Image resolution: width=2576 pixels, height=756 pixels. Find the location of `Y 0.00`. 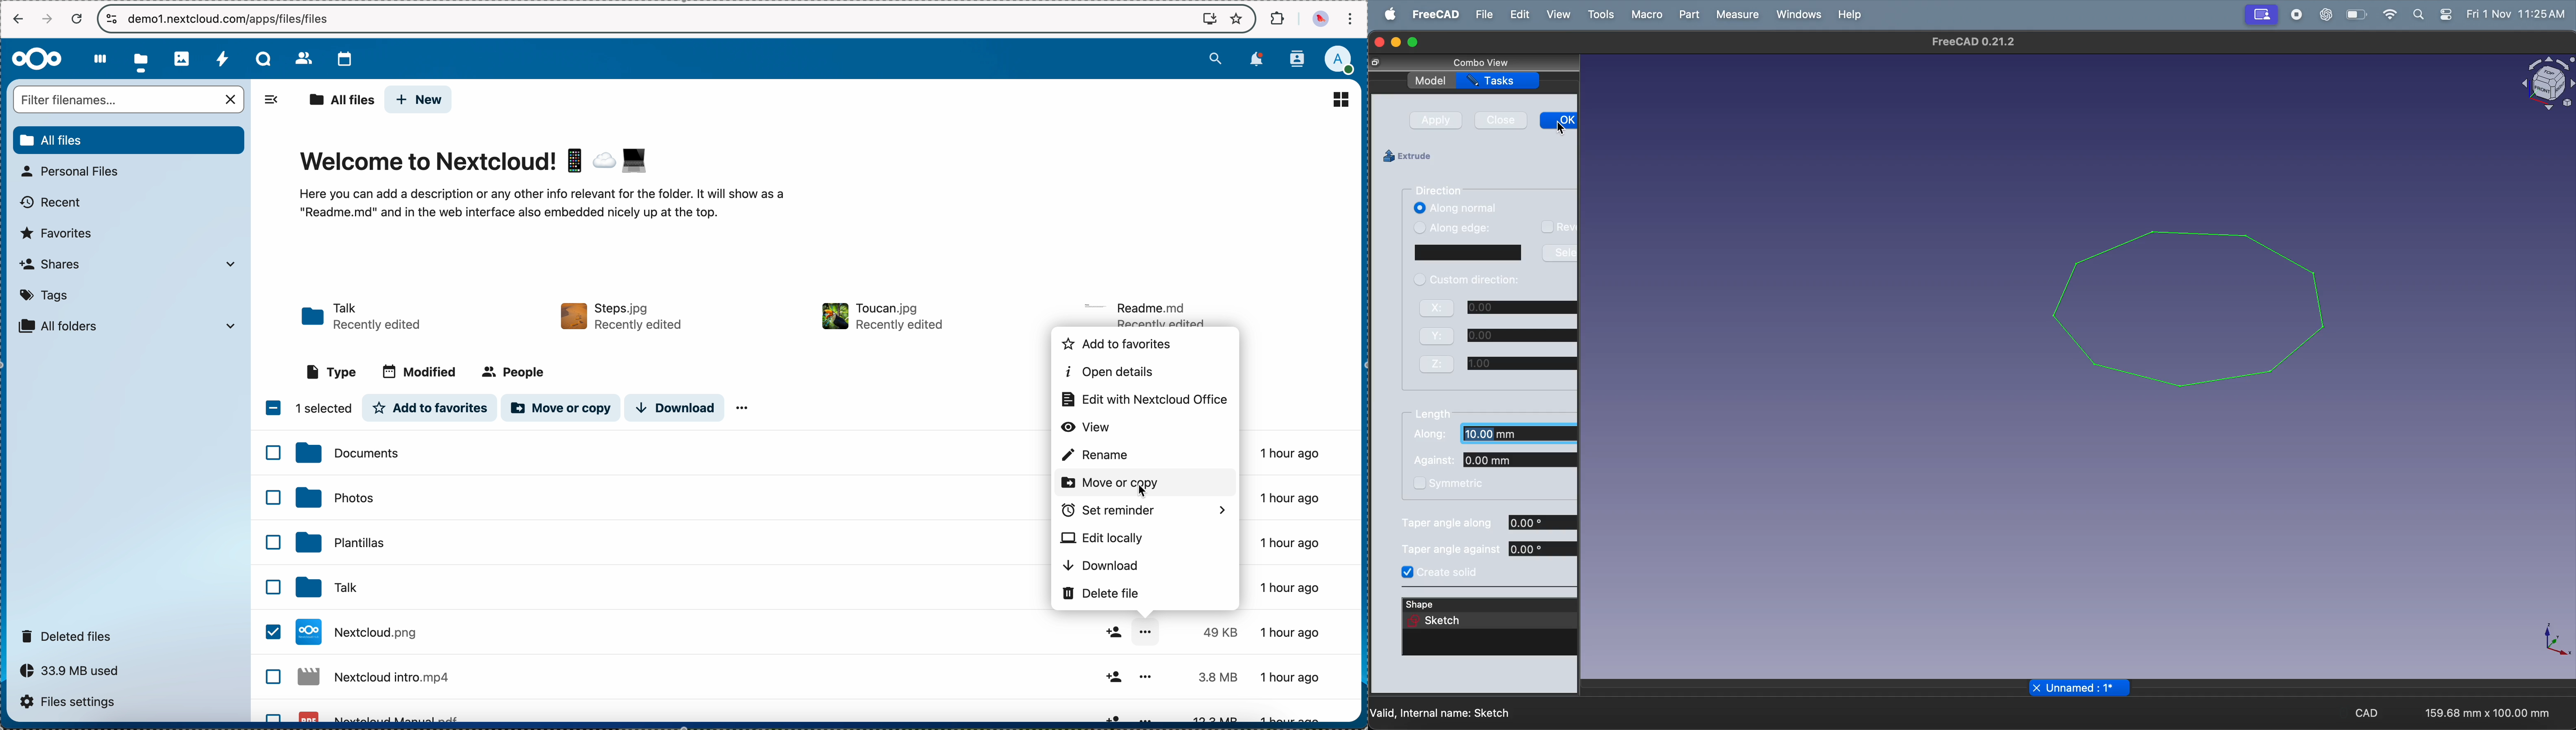

Y 0.00 is located at coordinates (1492, 335).